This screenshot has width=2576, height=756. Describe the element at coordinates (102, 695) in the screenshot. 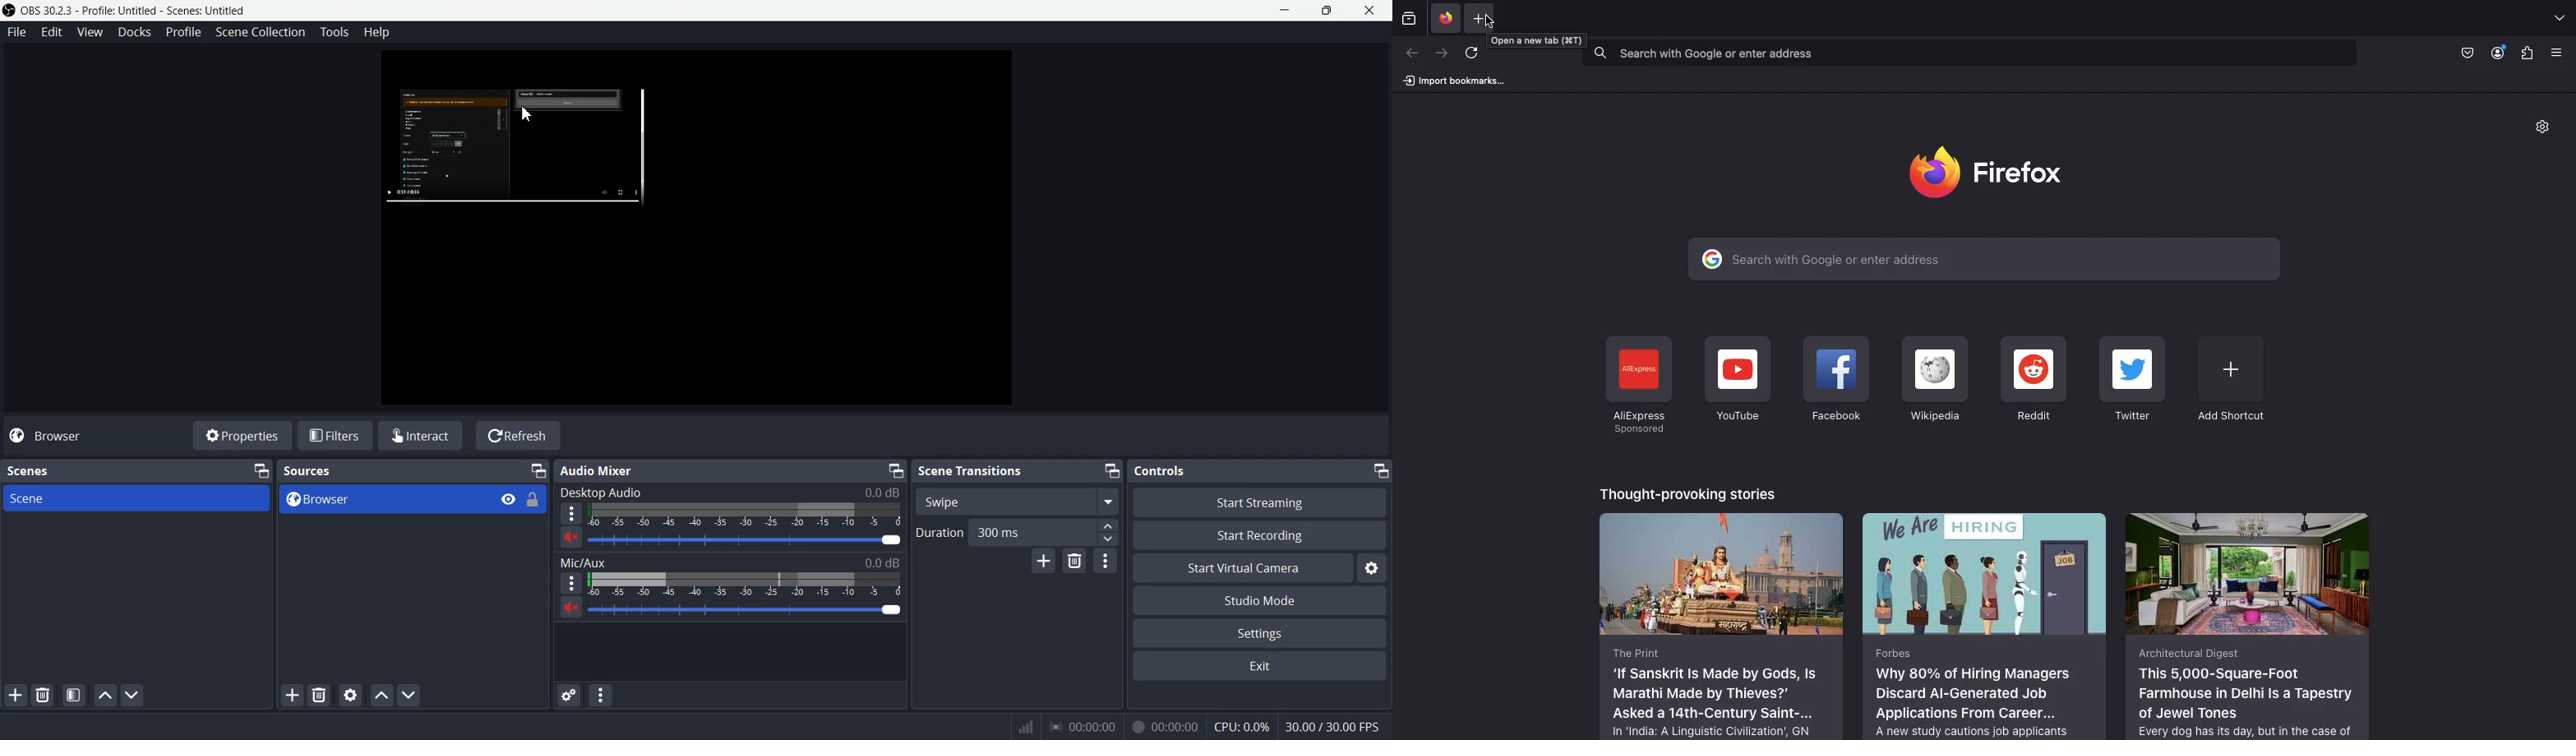

I see `Move scene Up` at that location.